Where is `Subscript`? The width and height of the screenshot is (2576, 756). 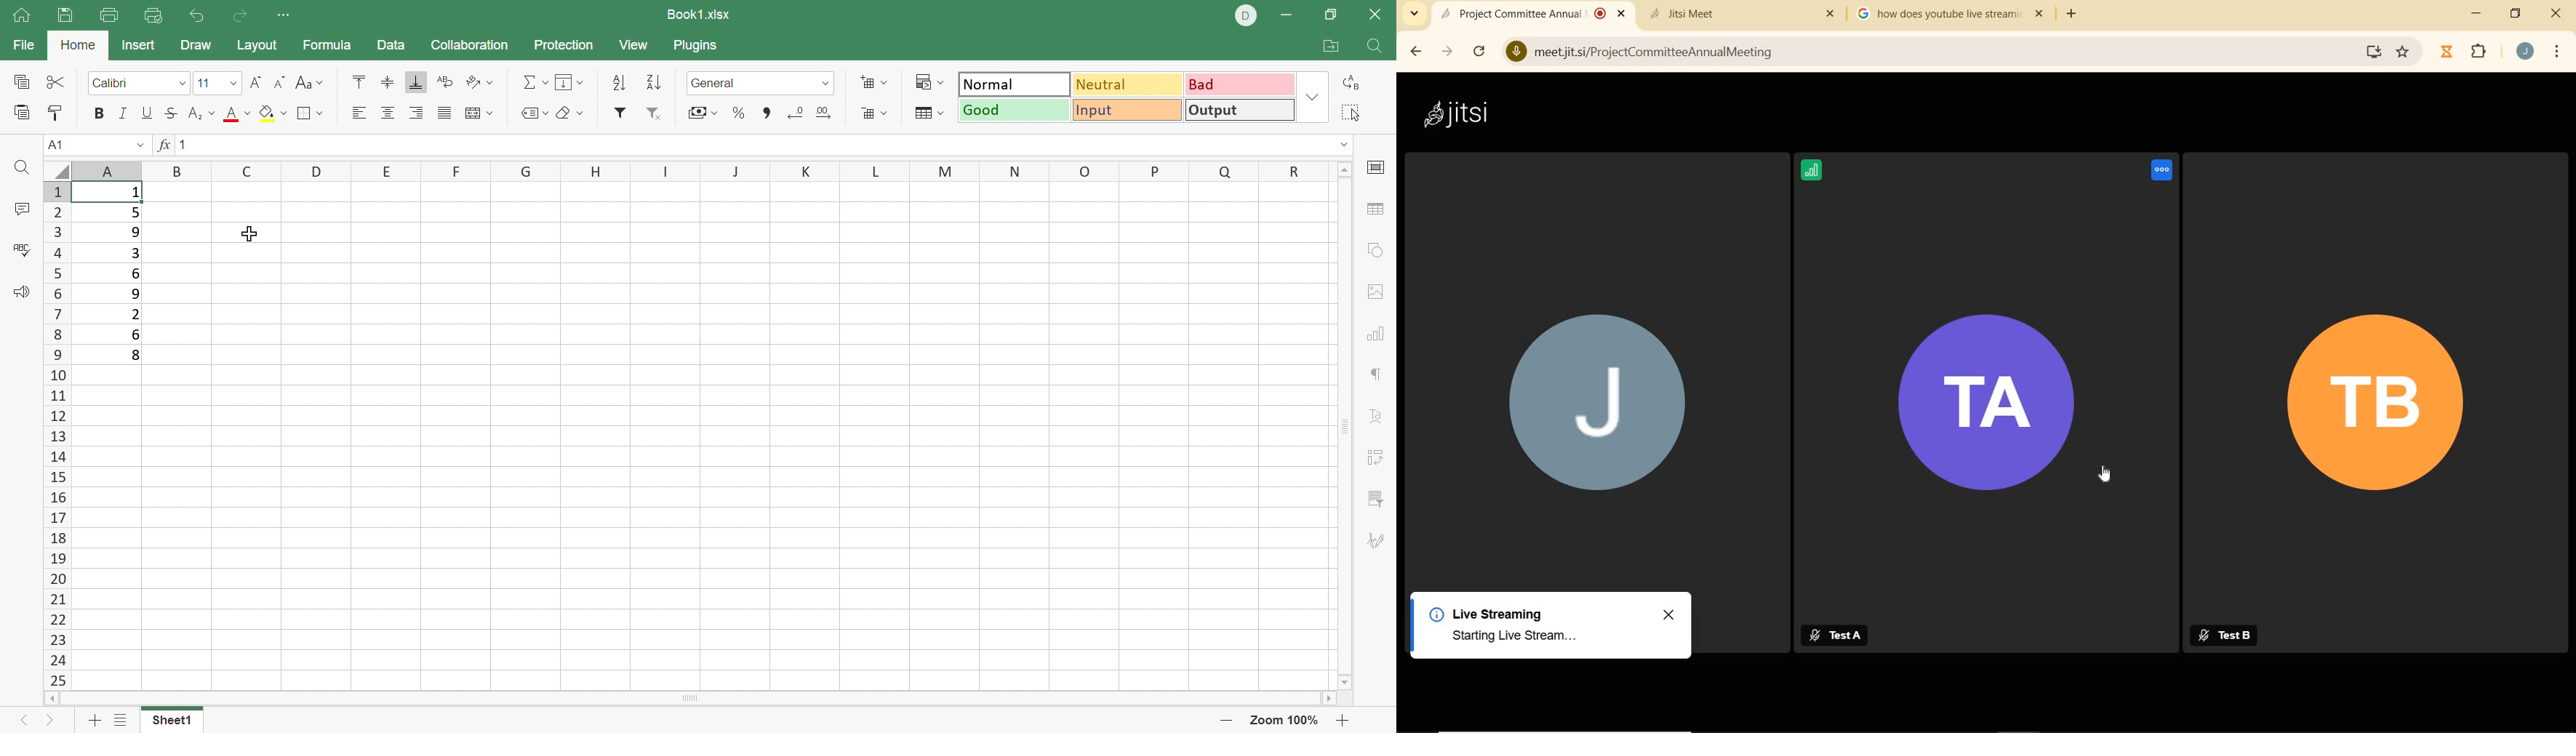
Subscript is located at coordinates (199, 114).